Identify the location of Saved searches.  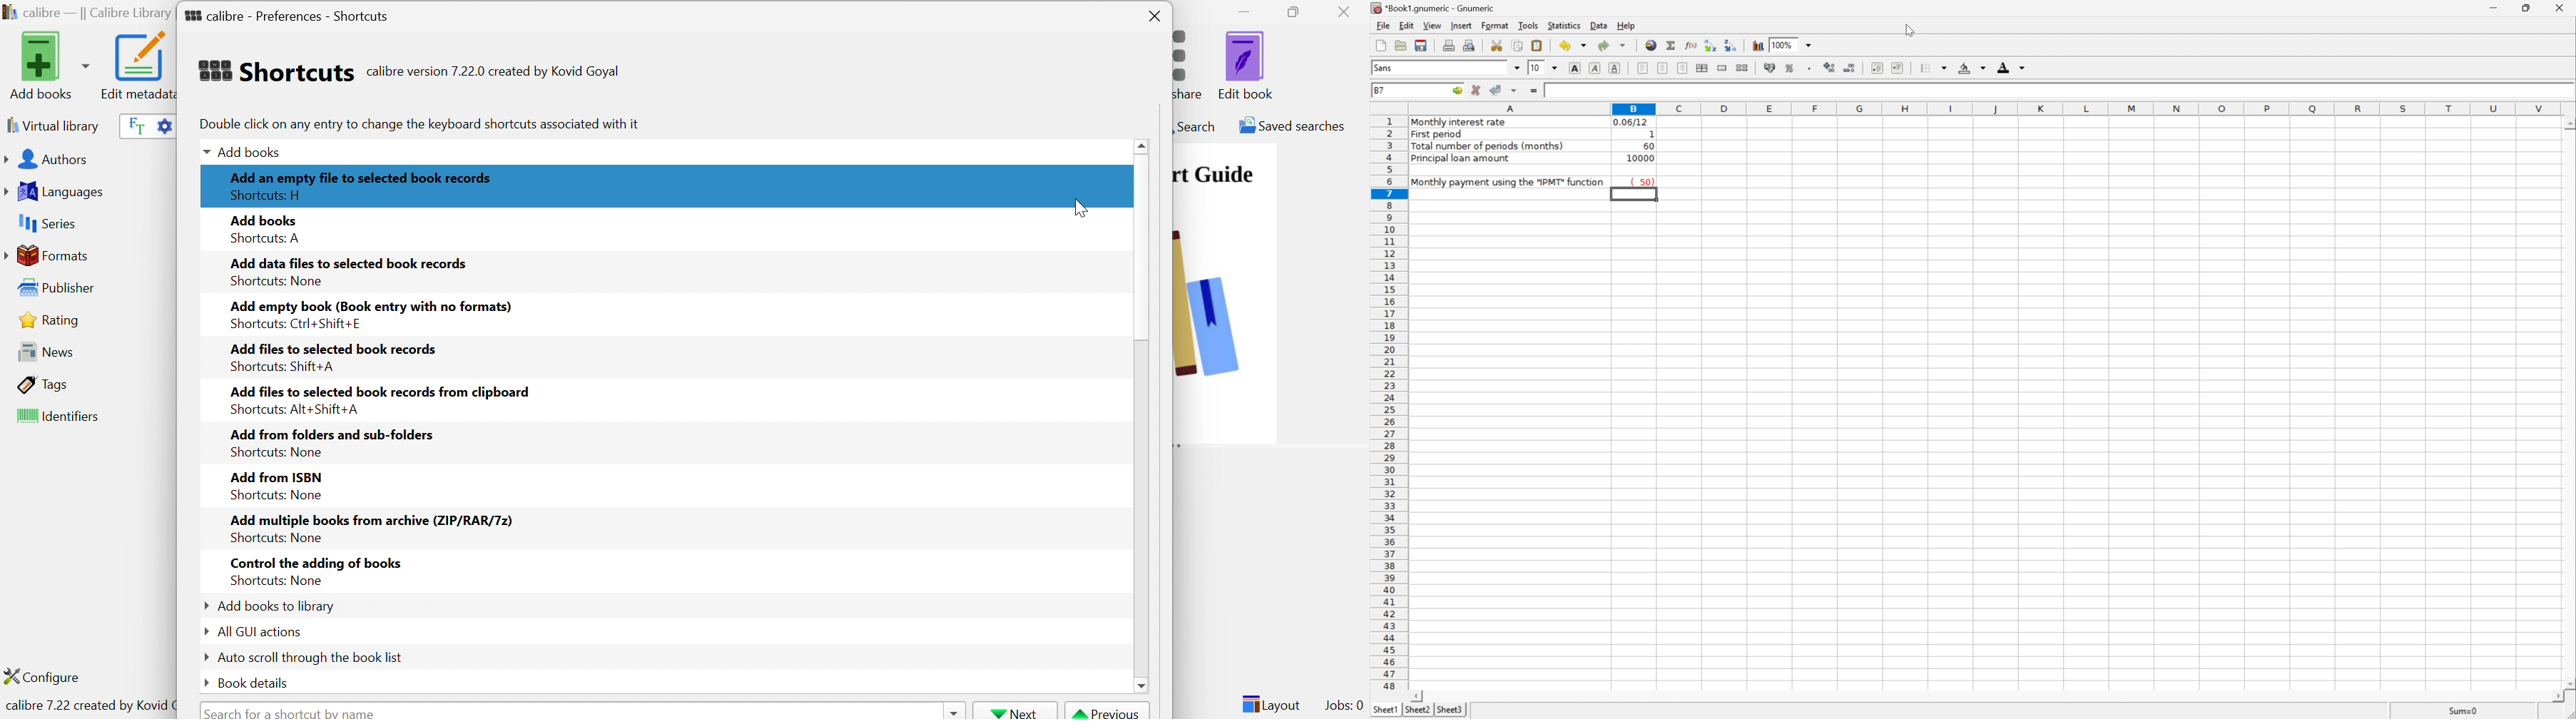
(1290, 126).